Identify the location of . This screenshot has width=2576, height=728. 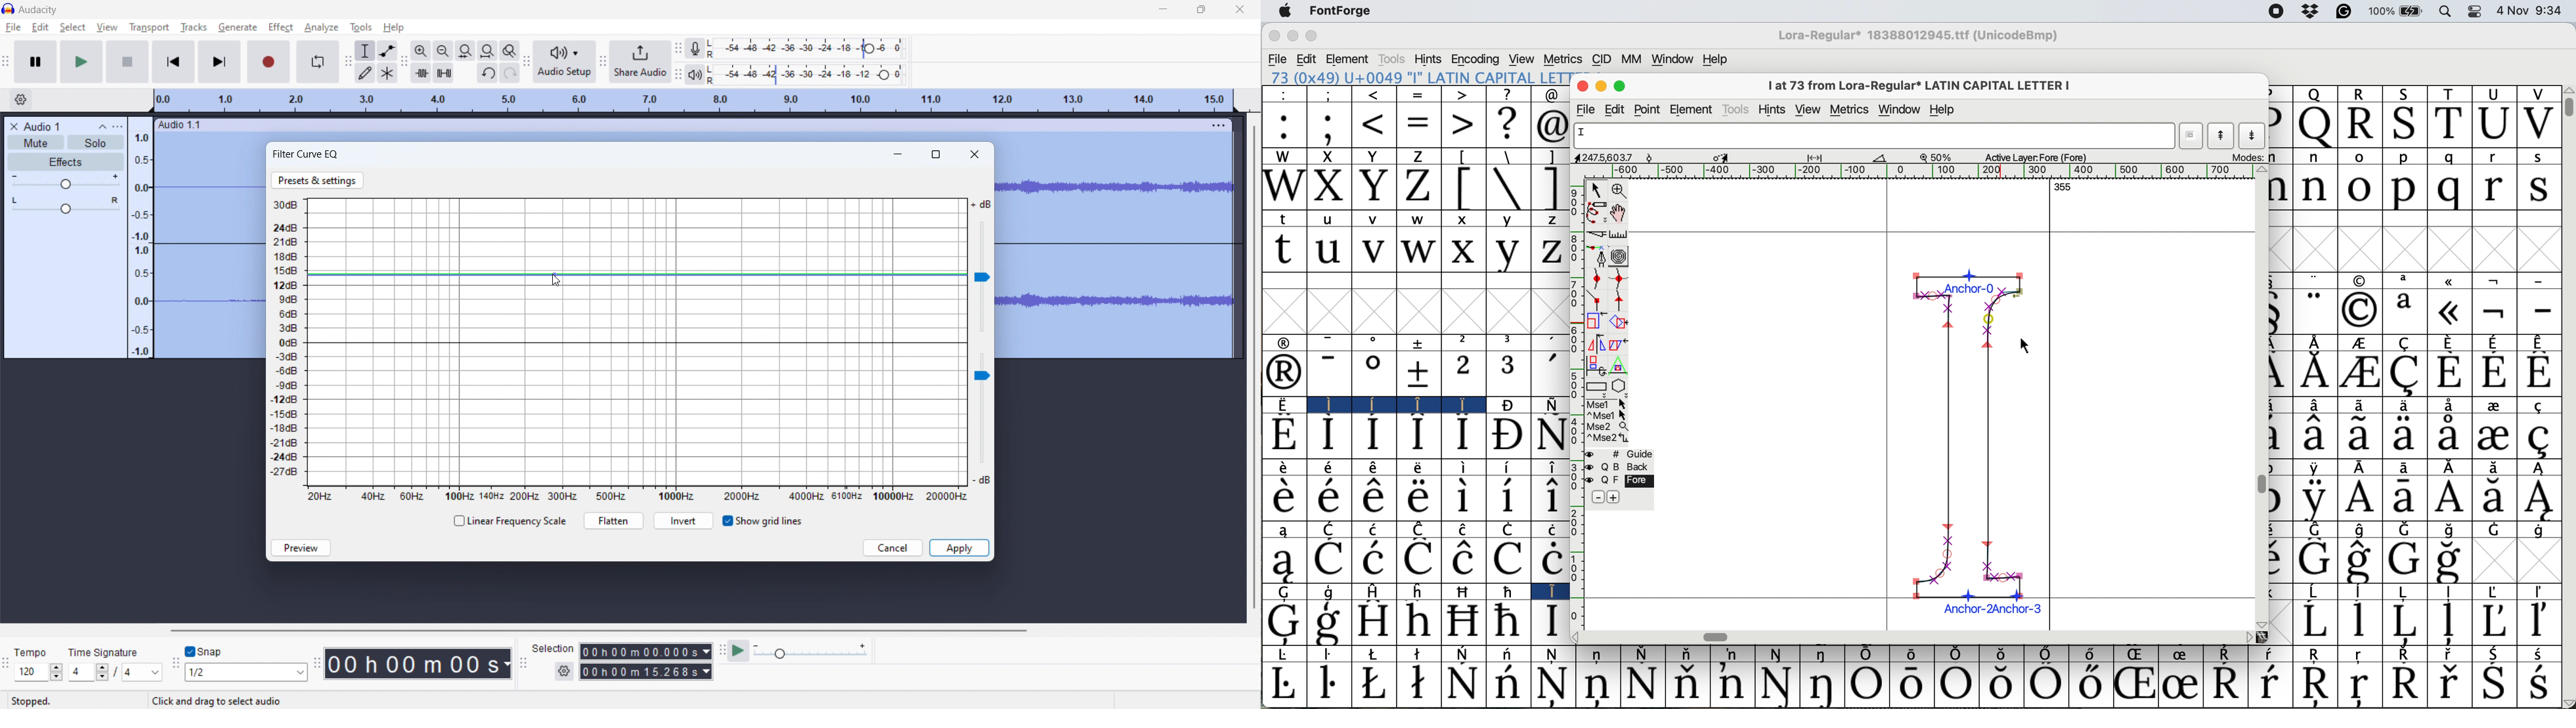
(2063, 188).